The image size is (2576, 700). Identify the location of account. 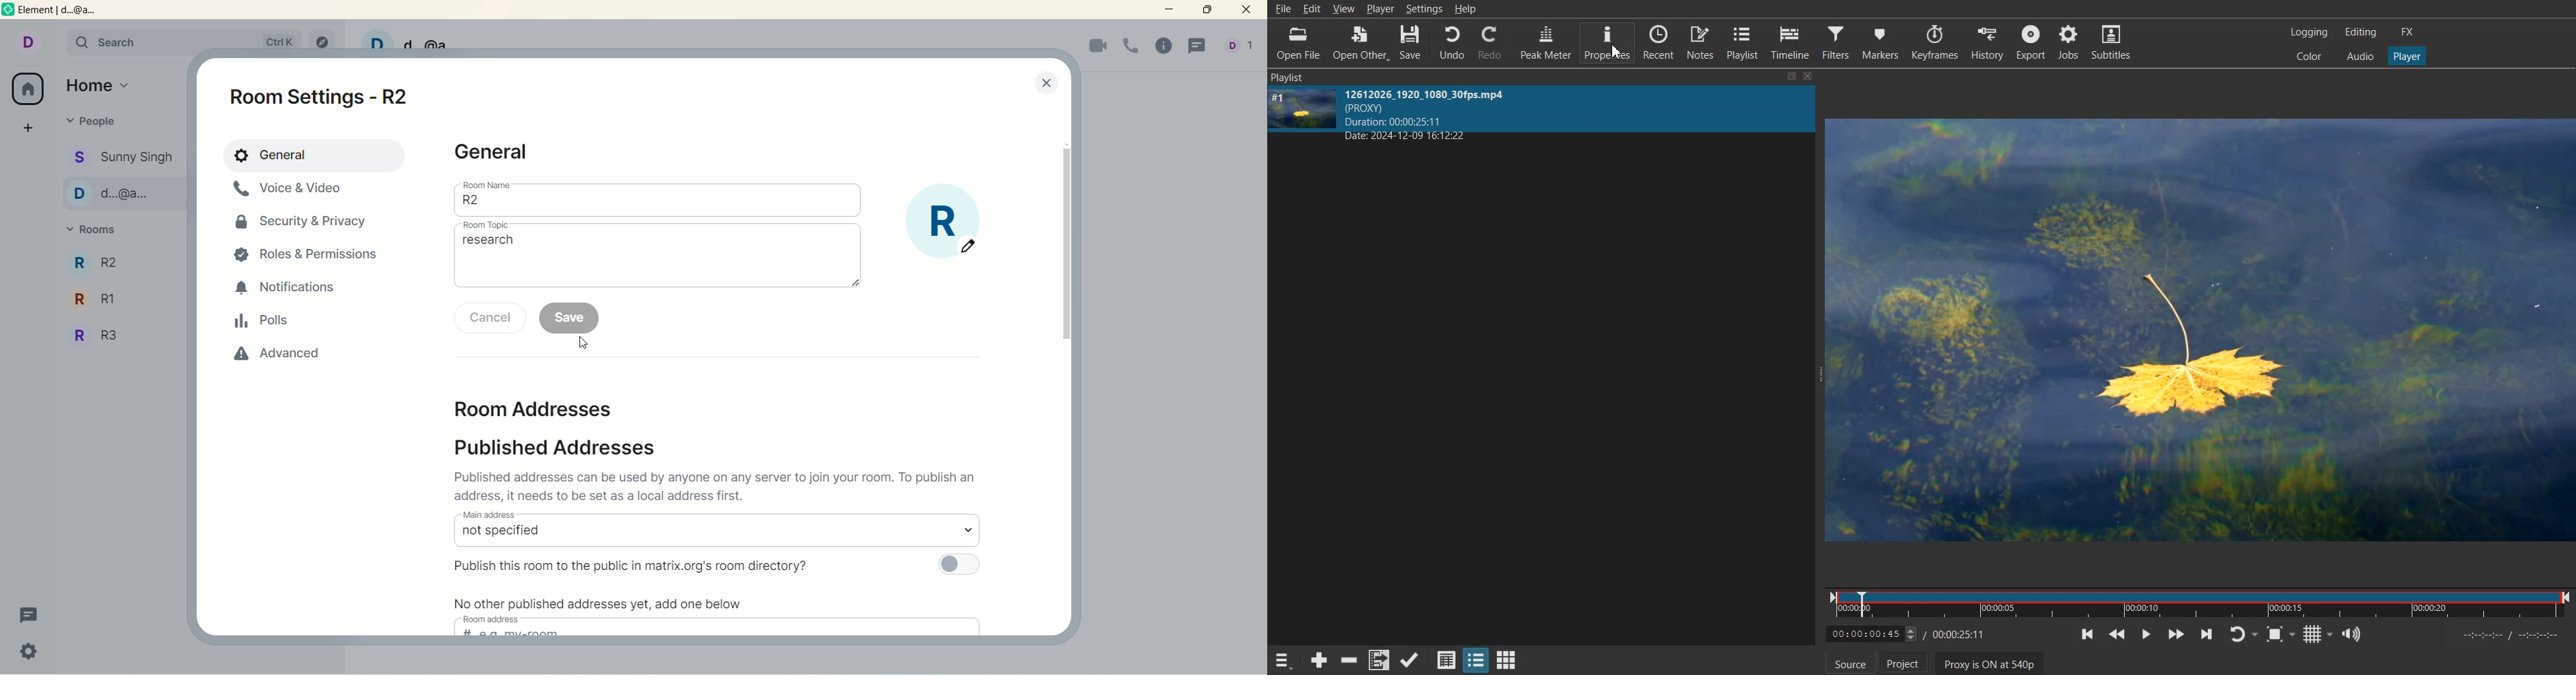
(27, 40).